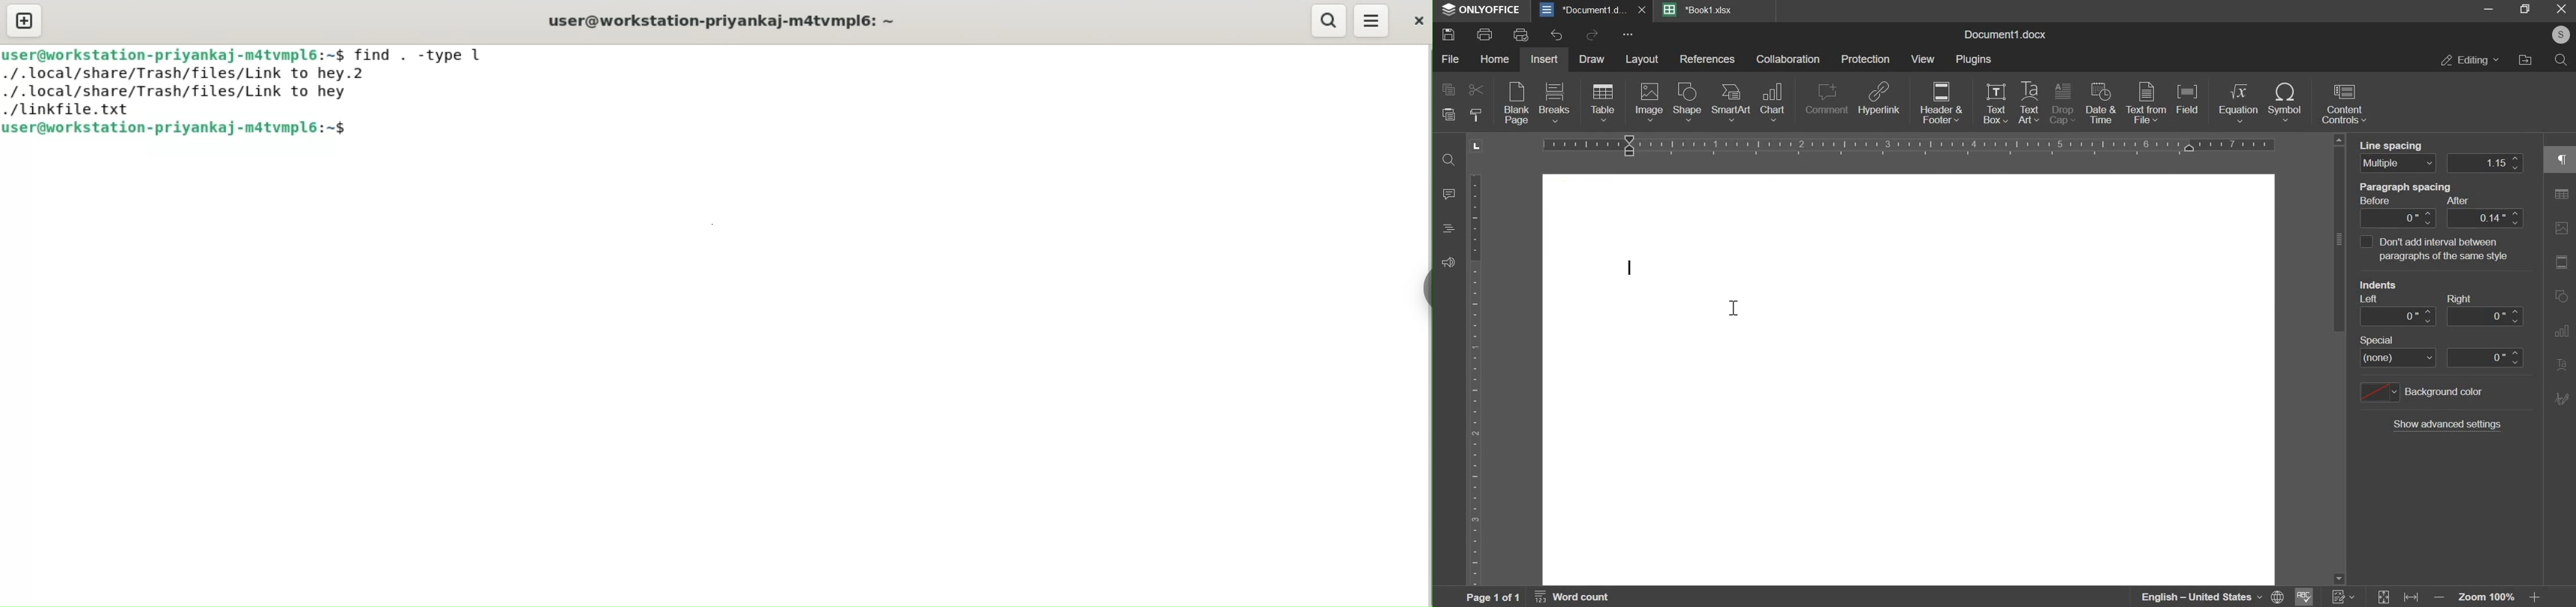  Describe the element at coordinates (1789, 60) in the screenshot. I see `collaboration` at that location.